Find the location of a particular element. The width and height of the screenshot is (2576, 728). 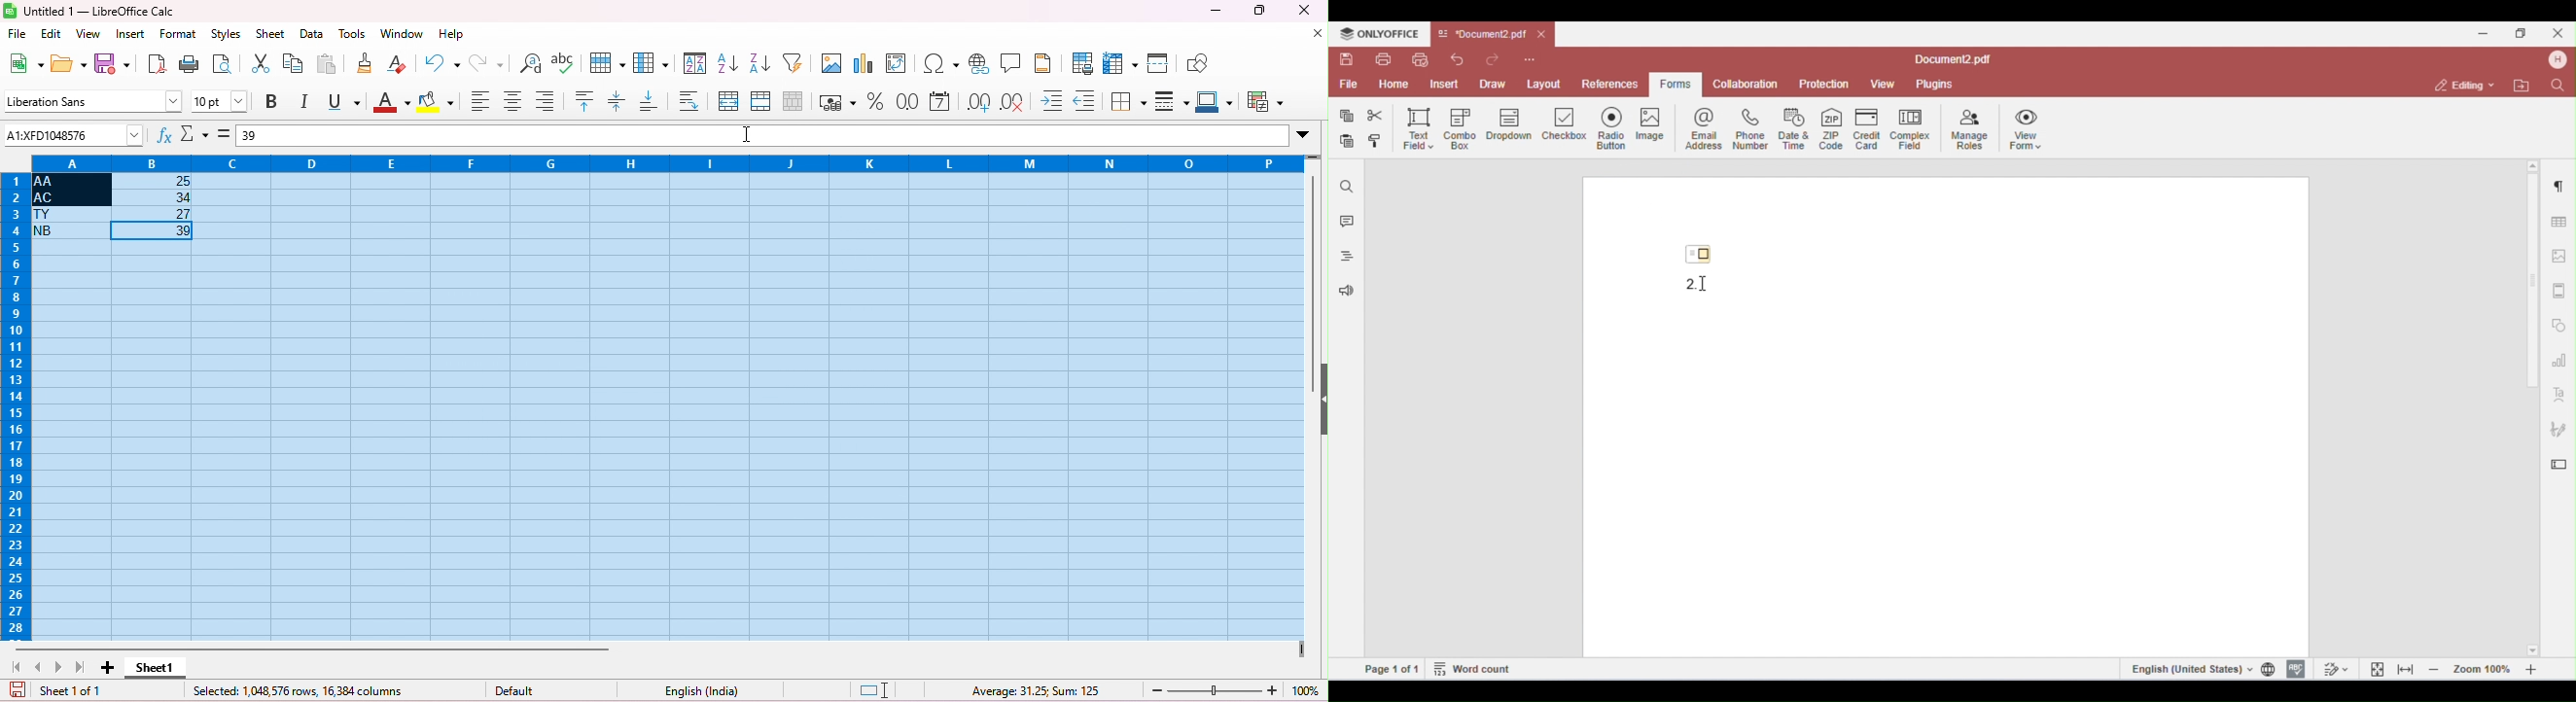

increase indent is located at coordinates (1053, 100).